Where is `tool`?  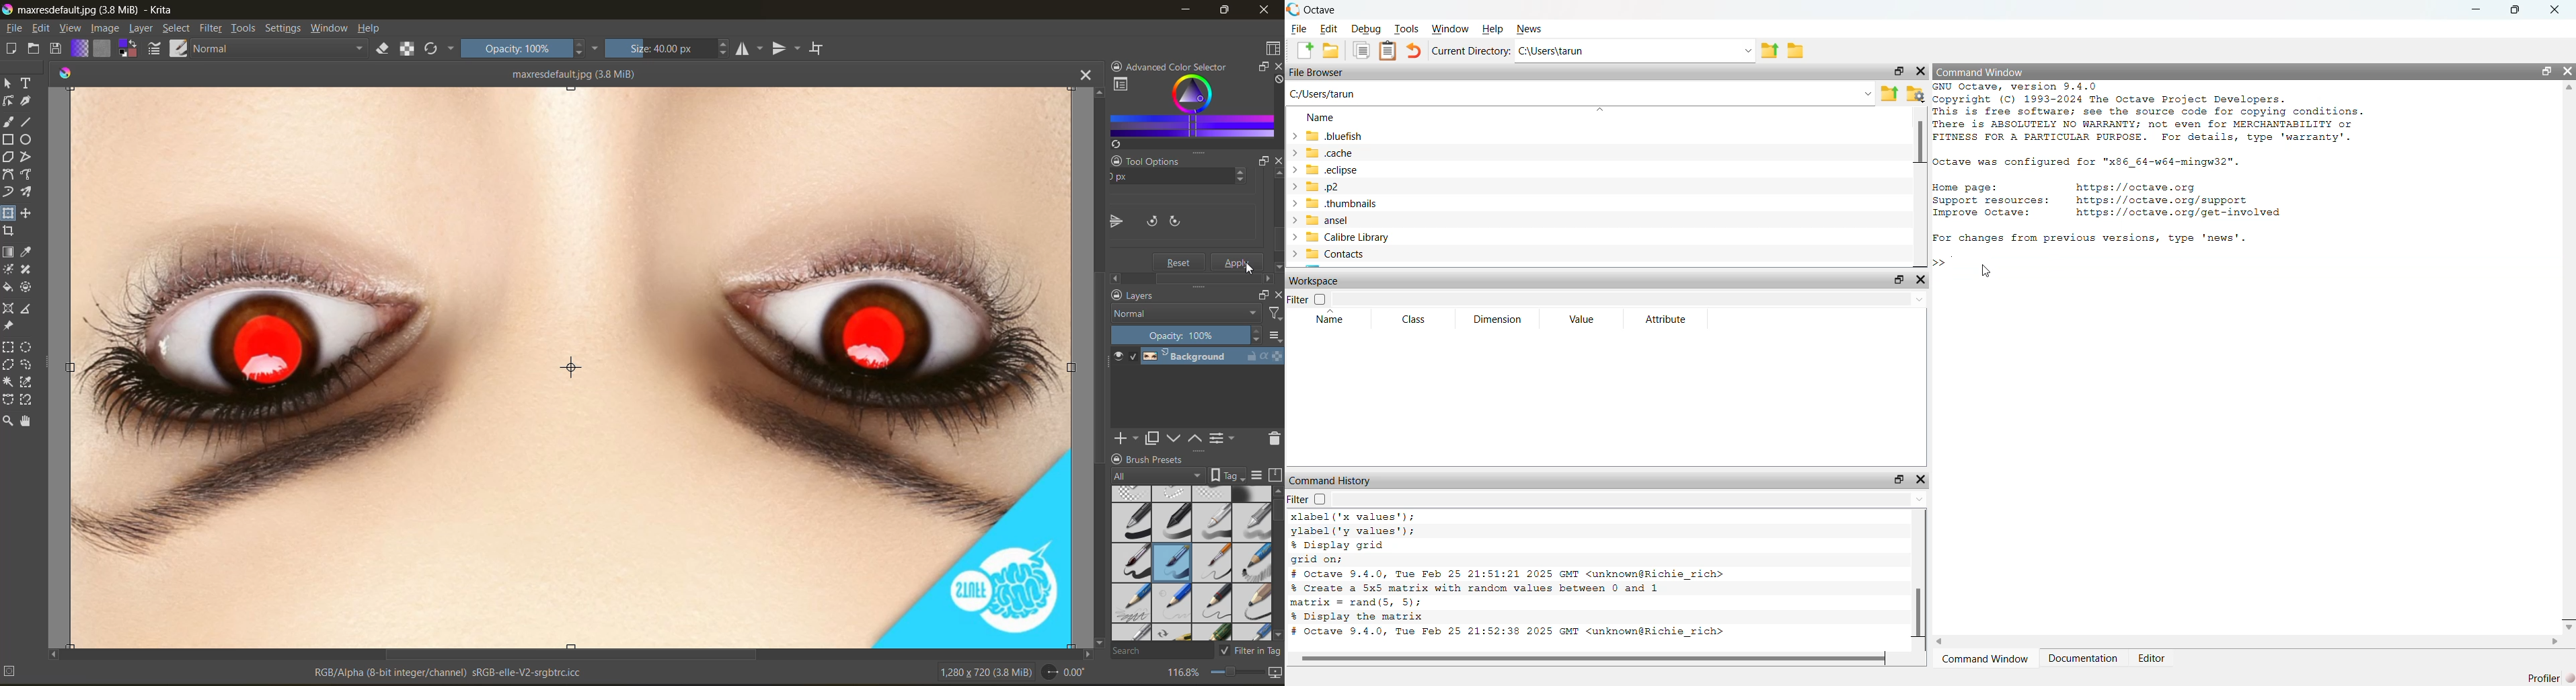 tool is located at coordinates (30, 156).